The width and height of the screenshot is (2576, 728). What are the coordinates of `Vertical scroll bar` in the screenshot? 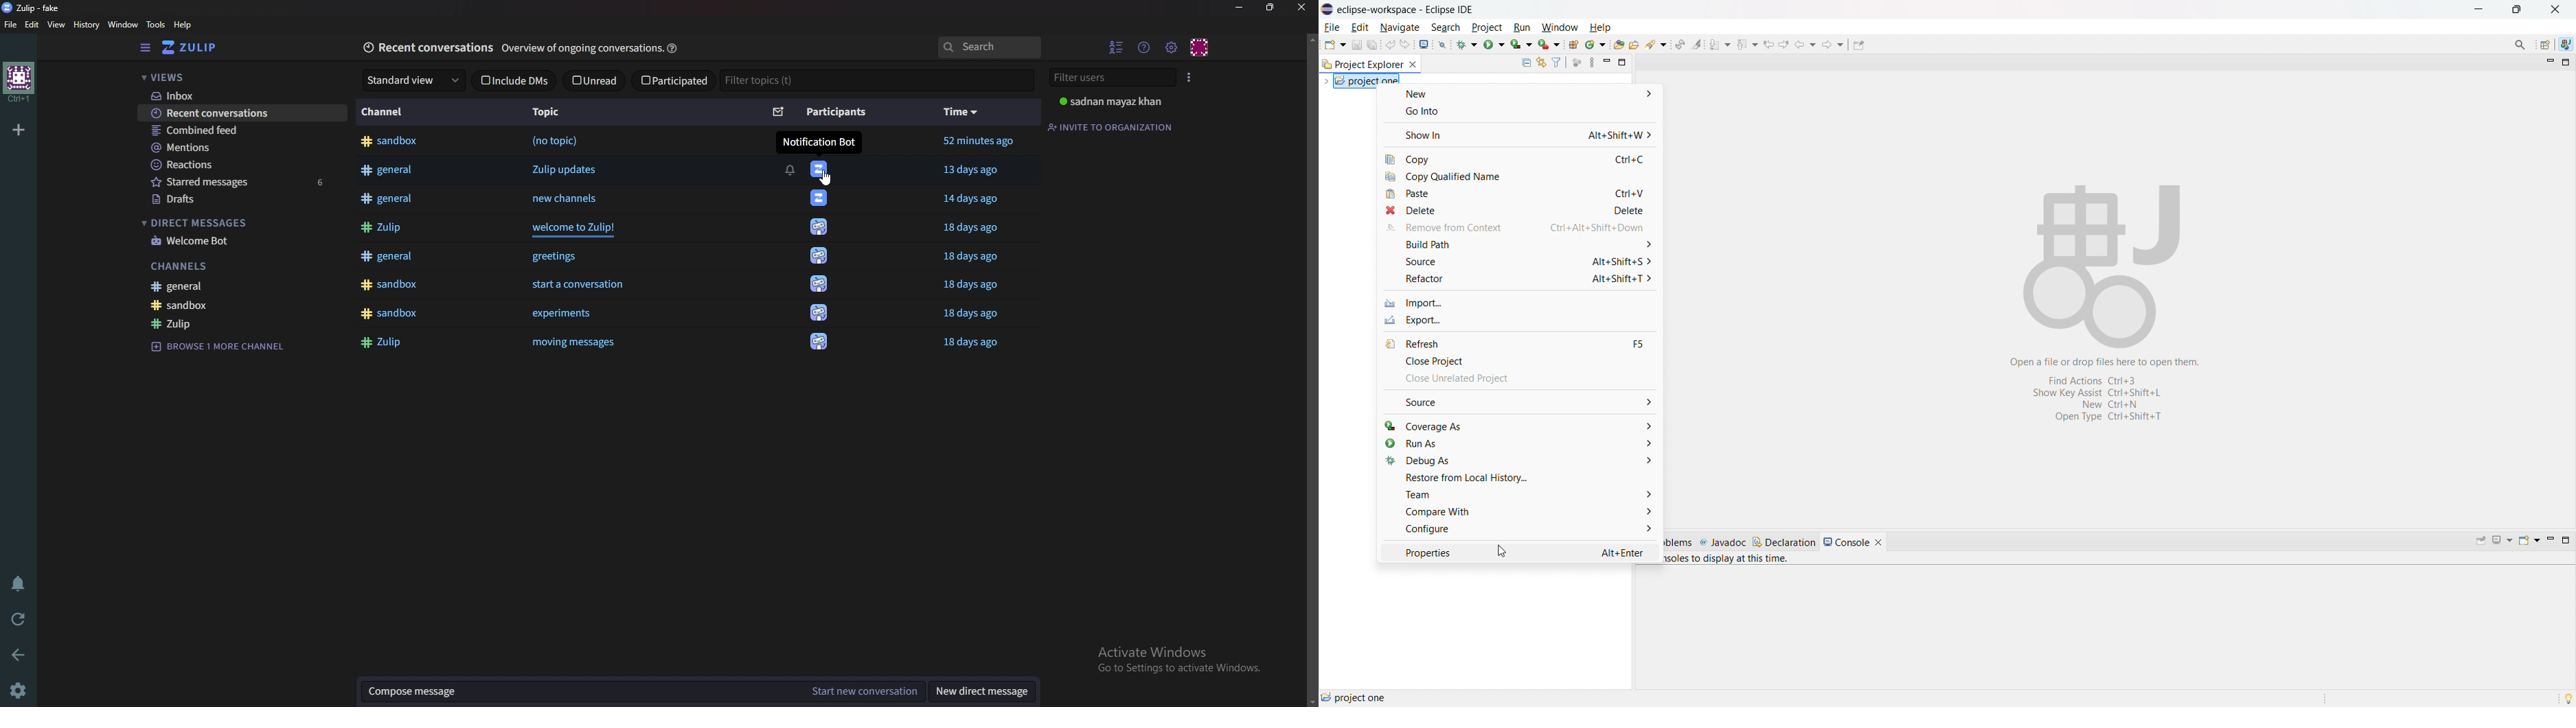 It's located at (1311, 368).